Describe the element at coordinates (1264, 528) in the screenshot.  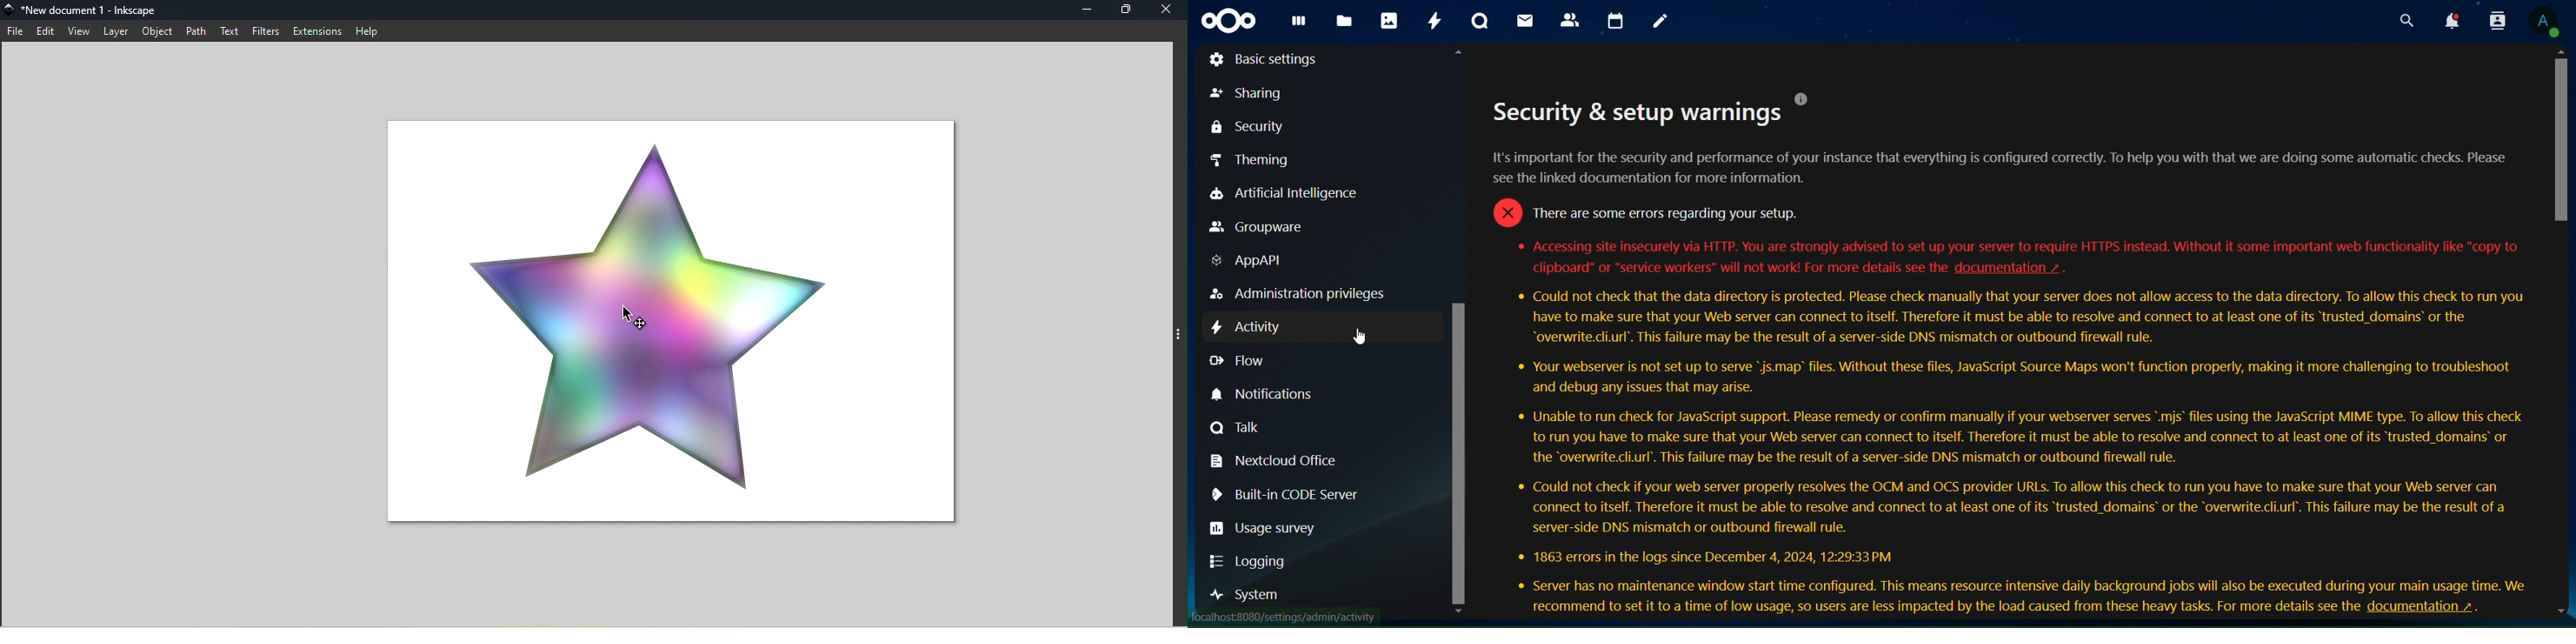
I see `usage survey` at that location.